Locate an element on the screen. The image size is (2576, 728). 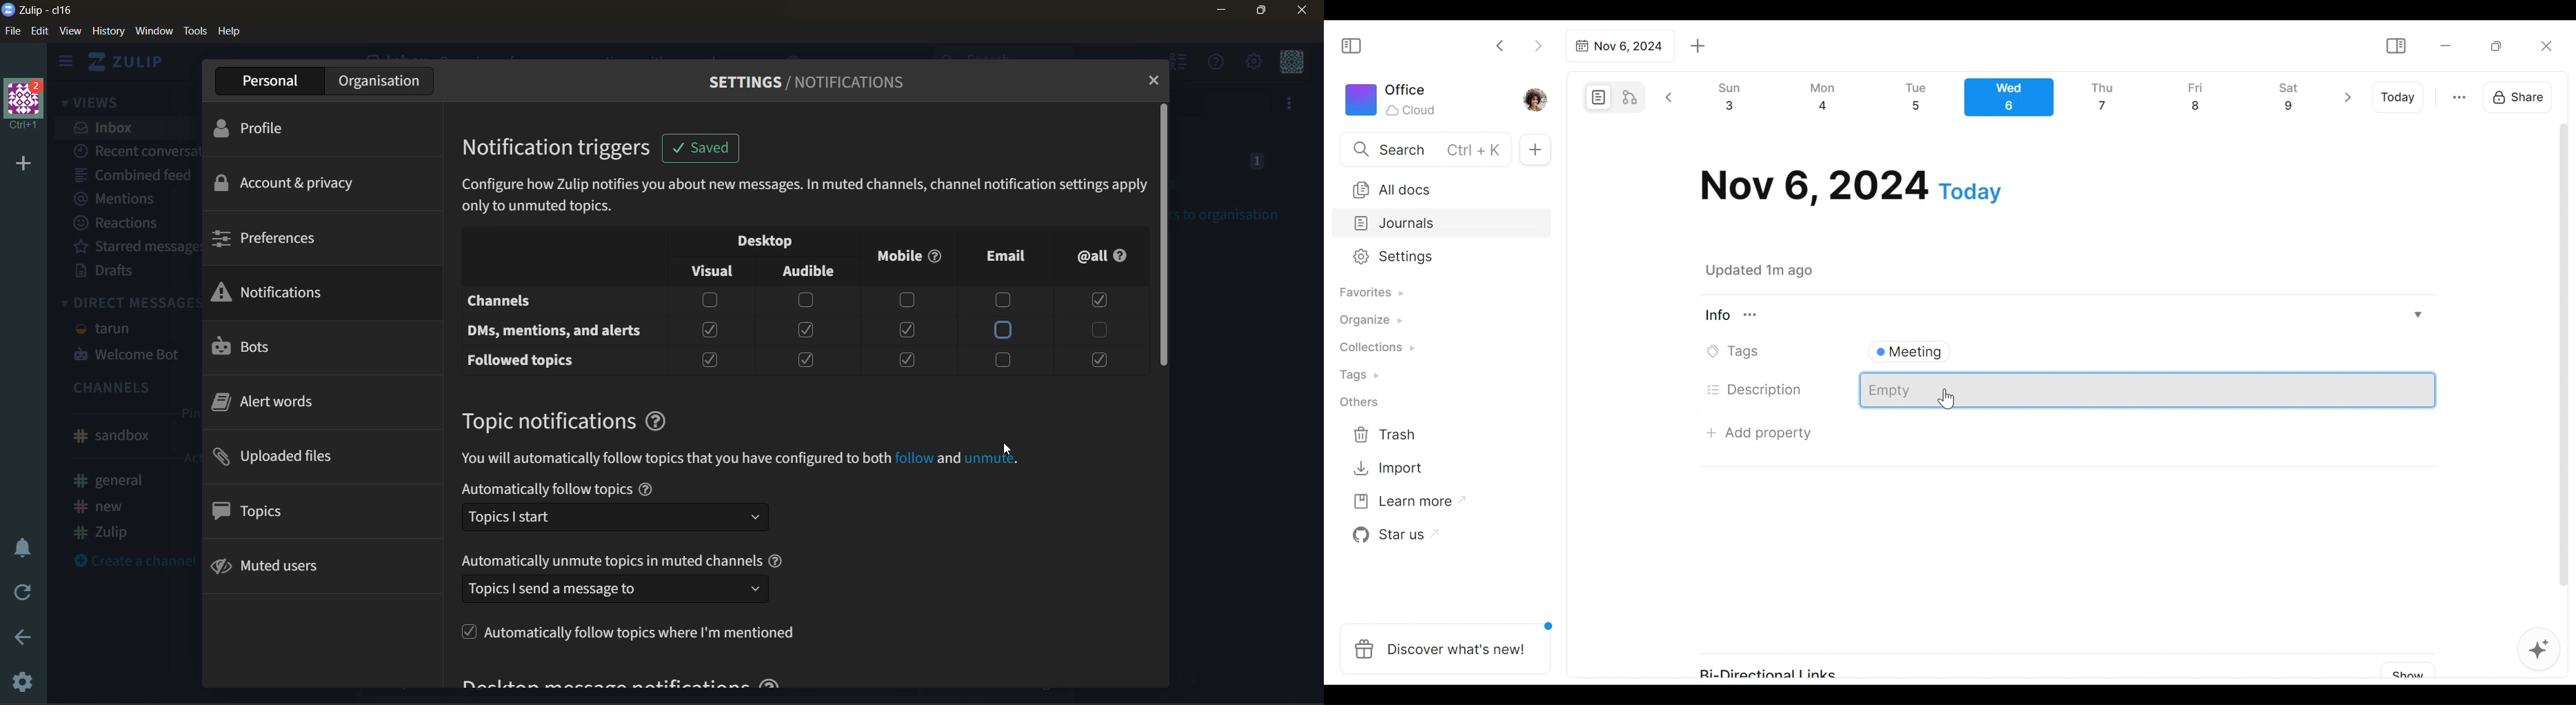
settings/notifications is located at coordinates (809, 86).